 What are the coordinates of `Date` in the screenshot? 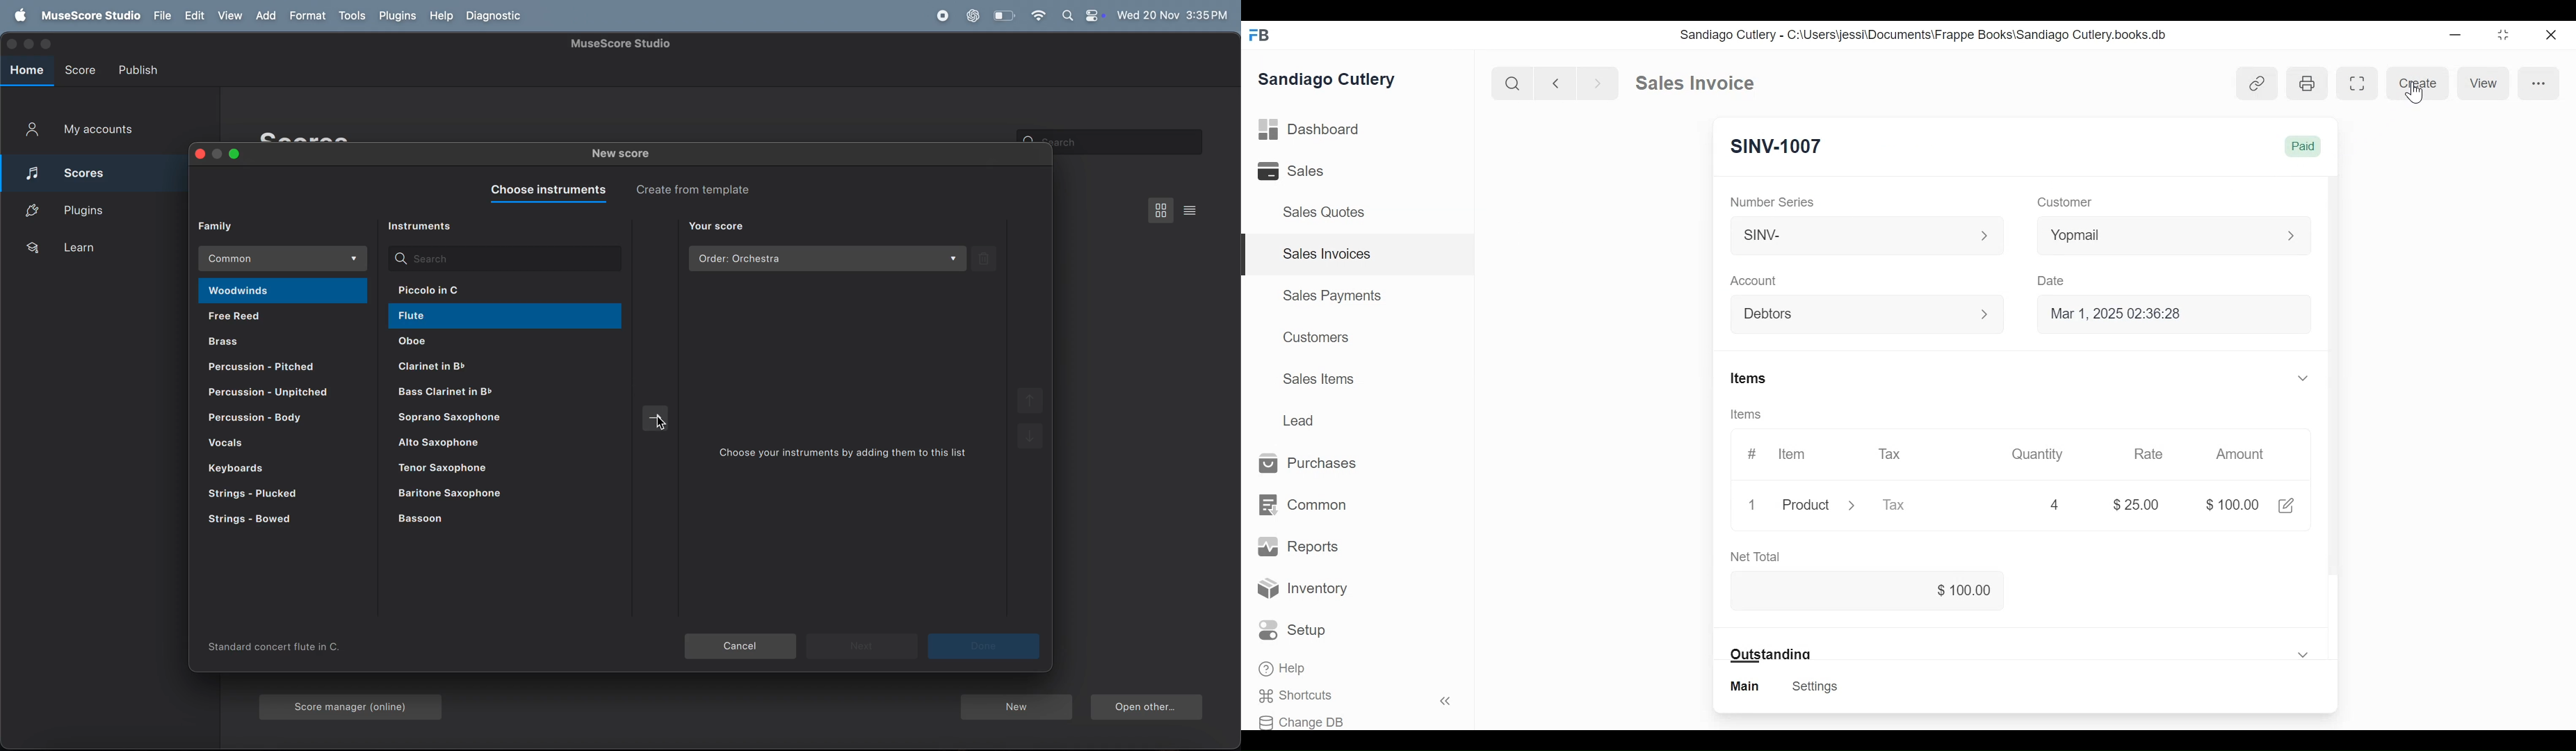 It's located at (2051, 281).